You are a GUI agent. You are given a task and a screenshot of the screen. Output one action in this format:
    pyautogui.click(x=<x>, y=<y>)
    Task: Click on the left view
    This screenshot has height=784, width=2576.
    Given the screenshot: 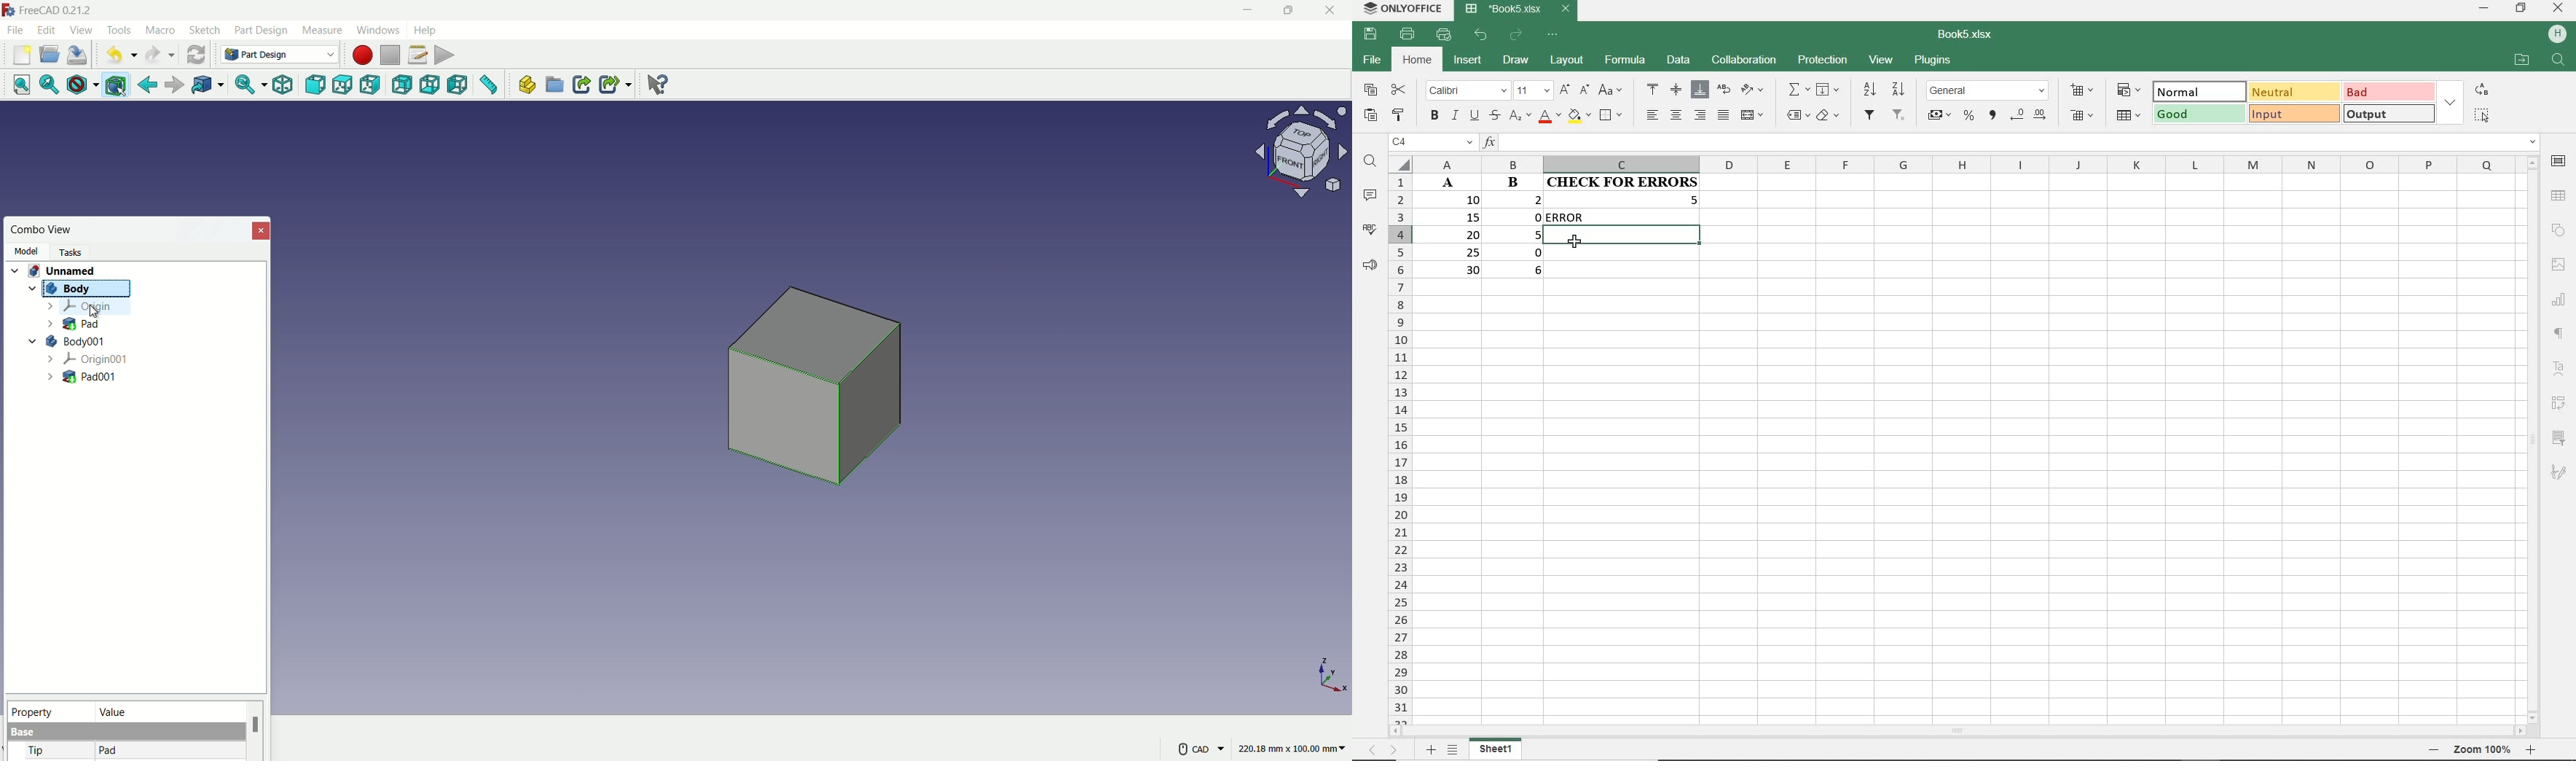 What is the action you would take?
    pyautogui.click(x=458, y=86)
    